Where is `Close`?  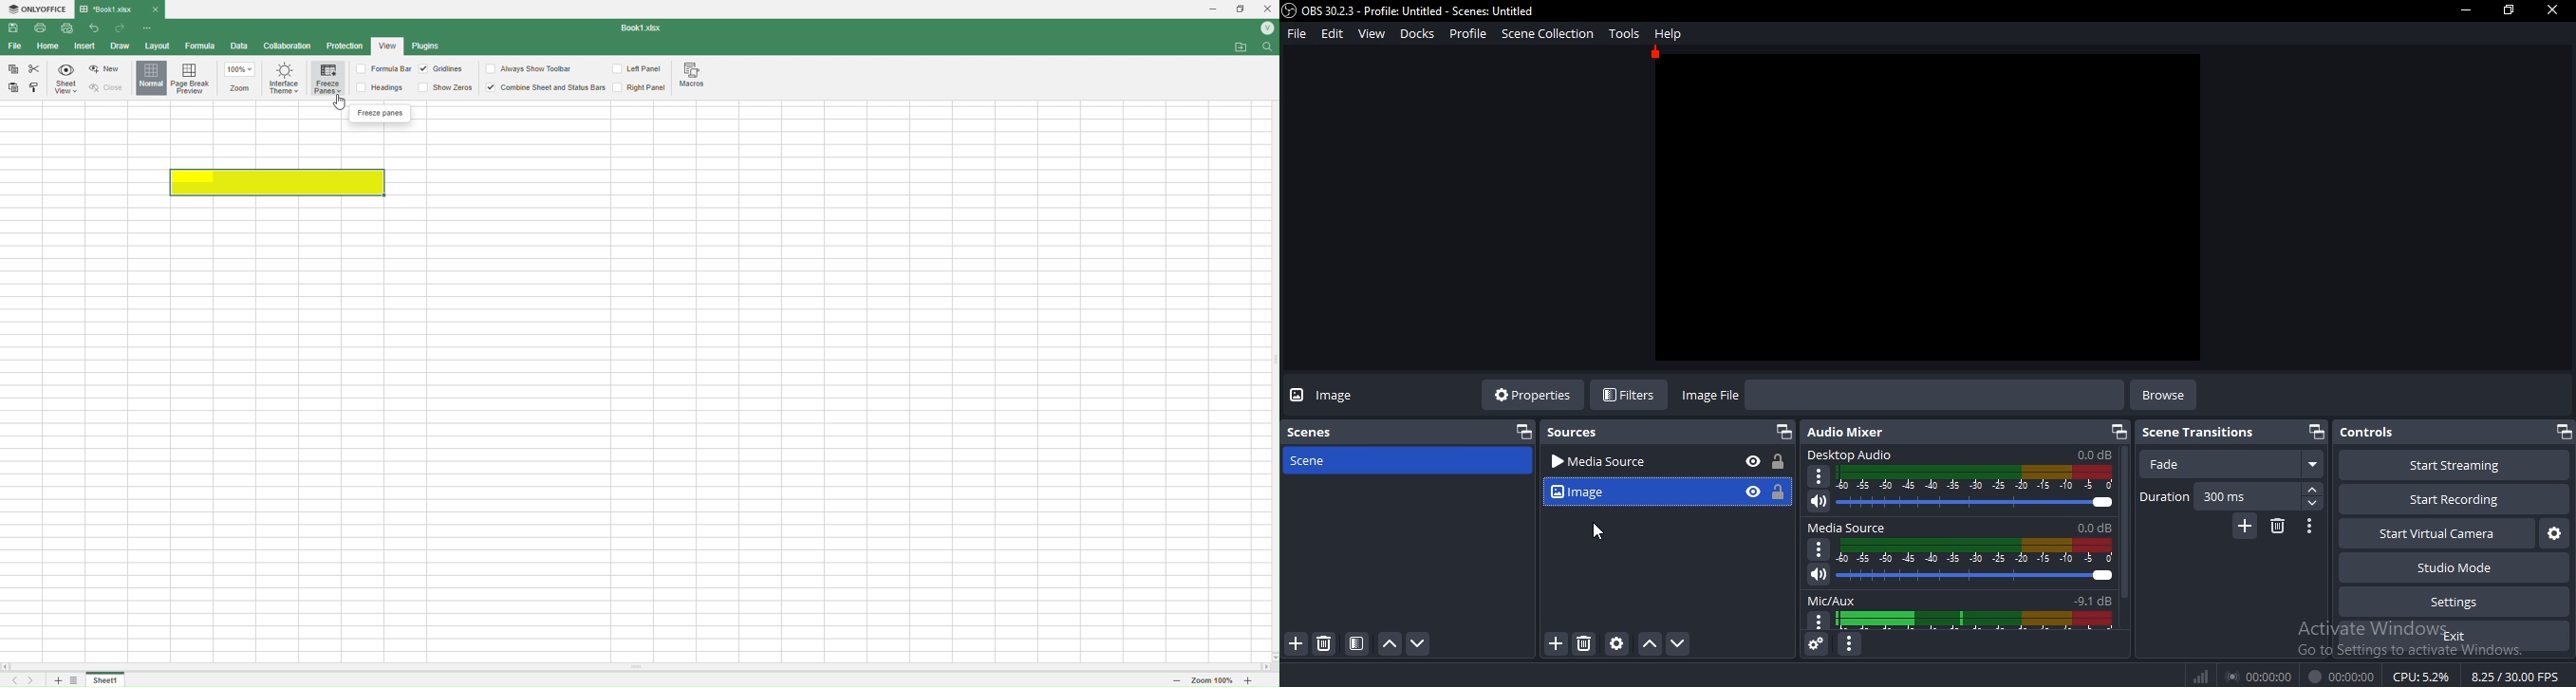
Close is located at coordinates (155, 9).